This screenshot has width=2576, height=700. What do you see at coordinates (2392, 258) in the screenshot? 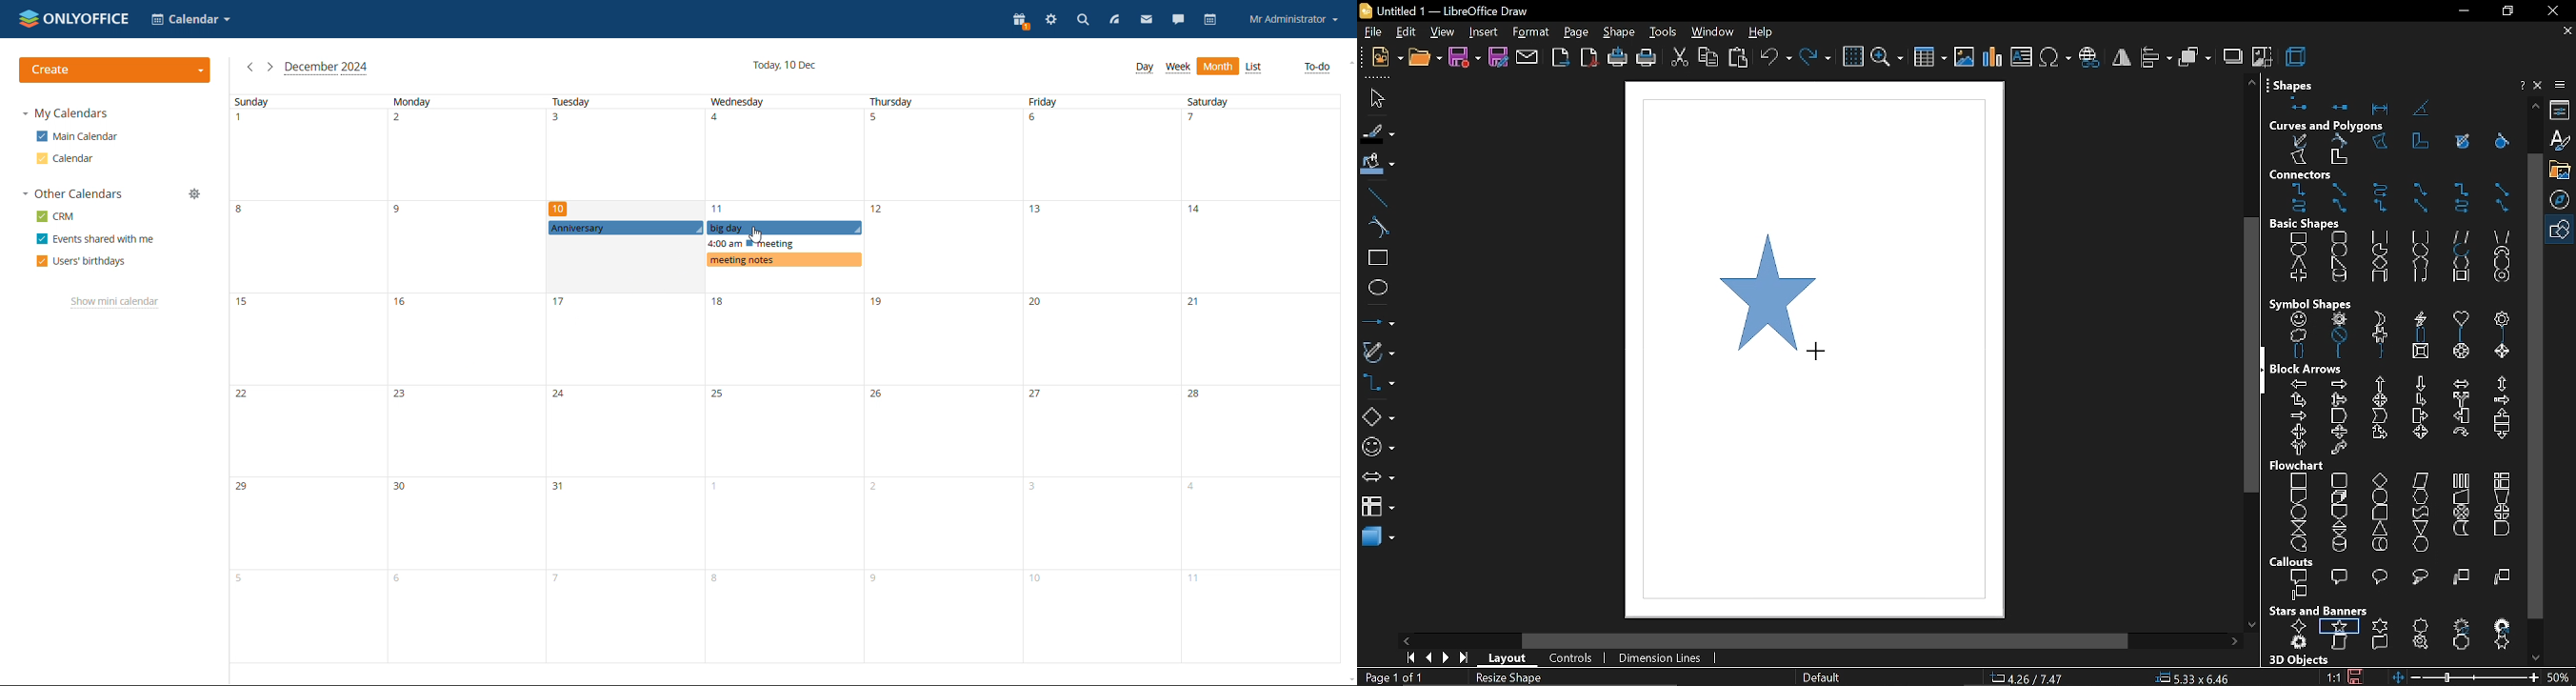
I see `basic shapes` at bounding box center [2392, 258].